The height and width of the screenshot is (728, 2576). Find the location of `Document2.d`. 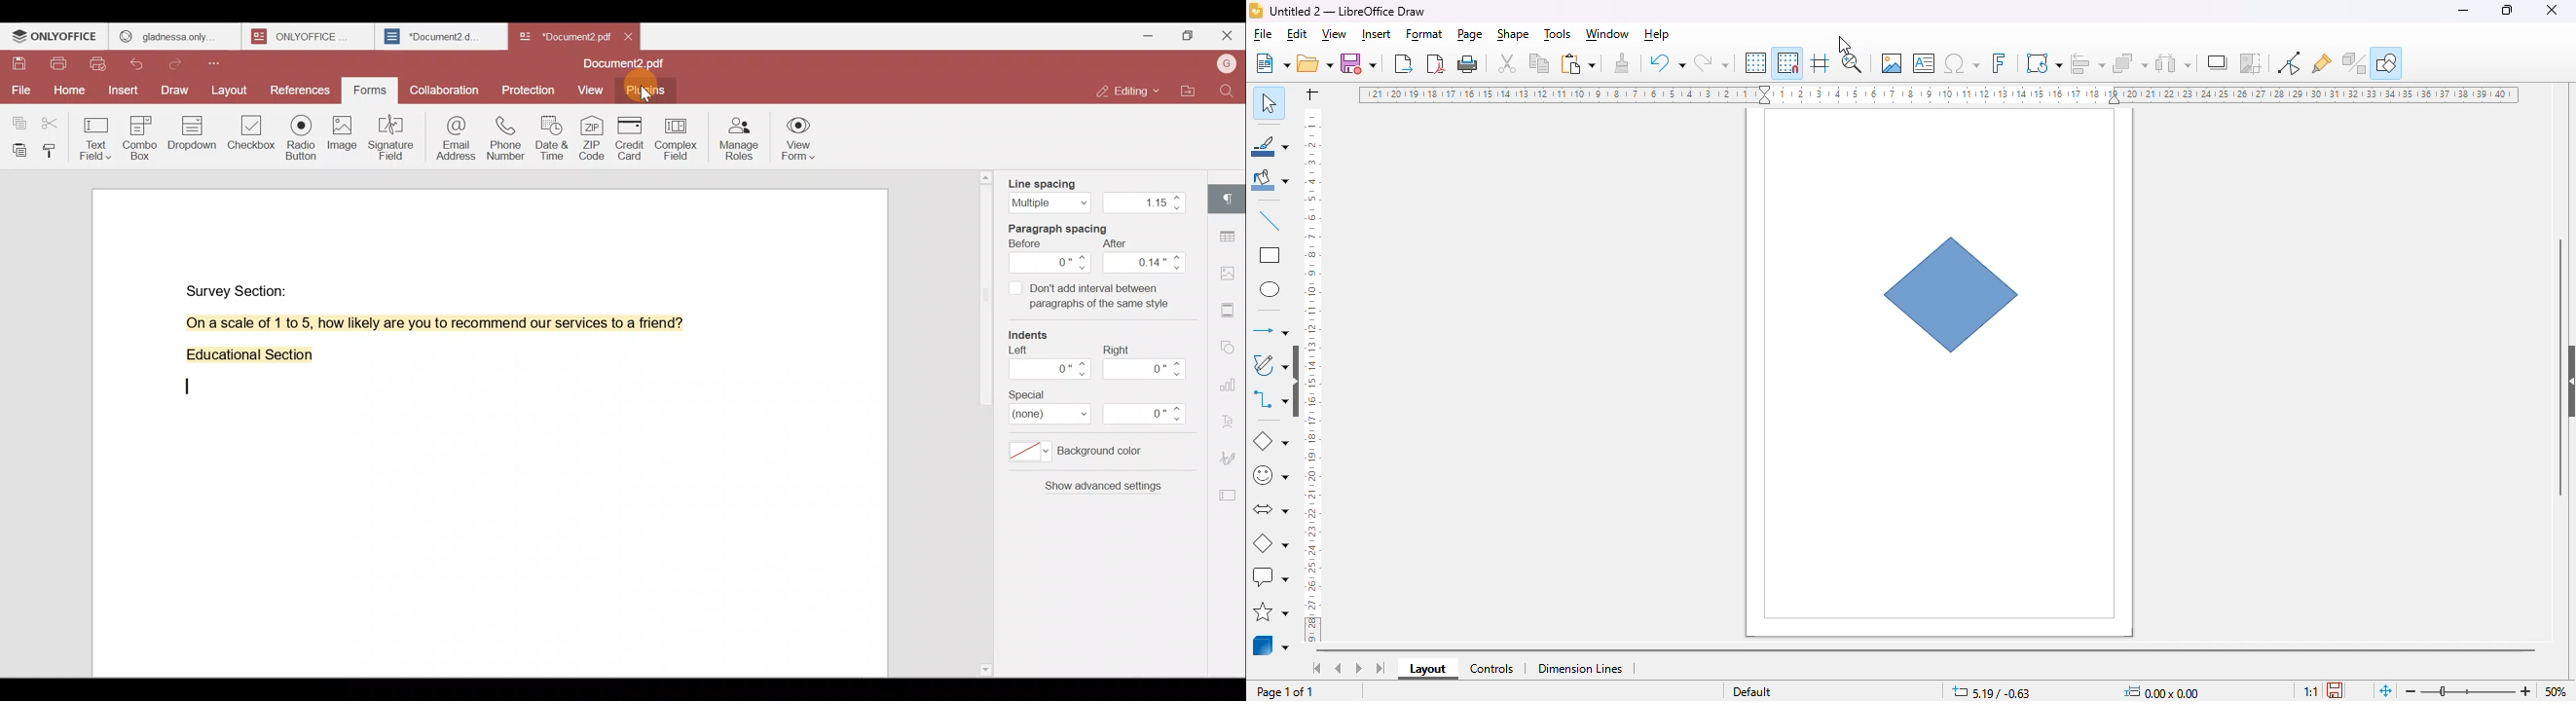

Document2.d is located at coordinates (440, 37).